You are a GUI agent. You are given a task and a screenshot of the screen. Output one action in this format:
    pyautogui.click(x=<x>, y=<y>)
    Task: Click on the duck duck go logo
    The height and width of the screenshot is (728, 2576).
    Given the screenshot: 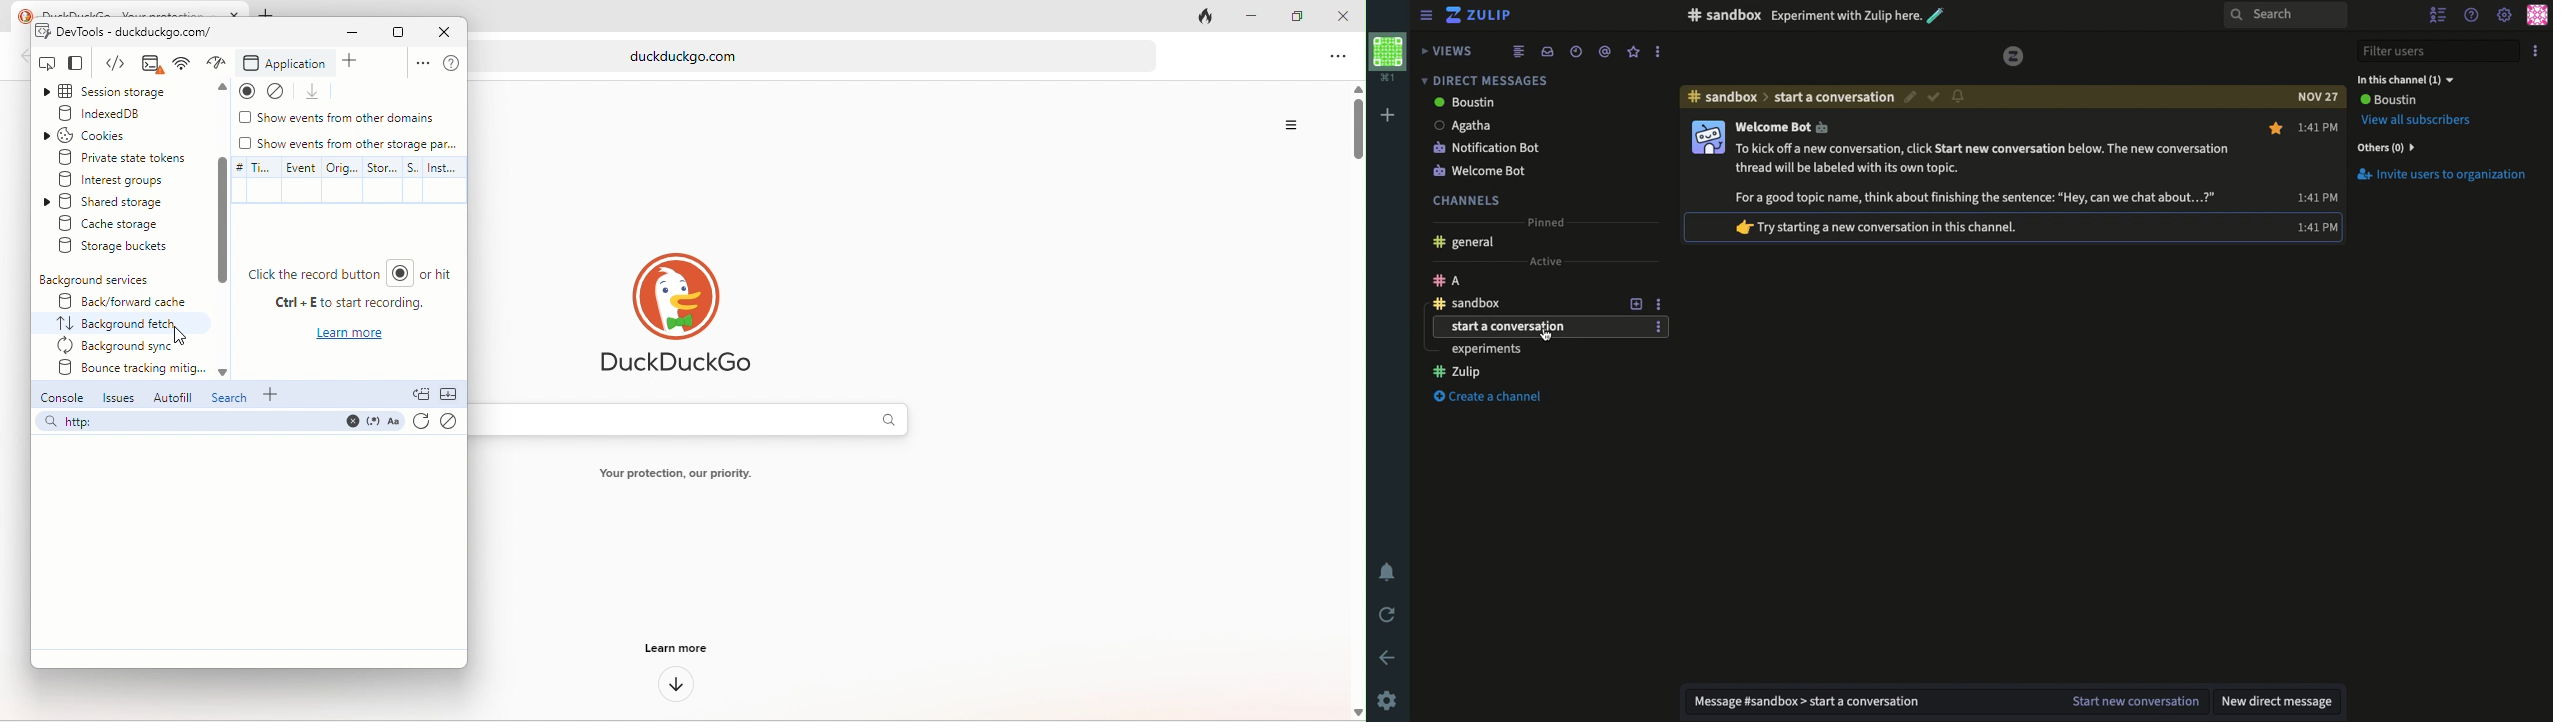 What is the action you would take?
    pyautogui.click(x=674, y=314)
    